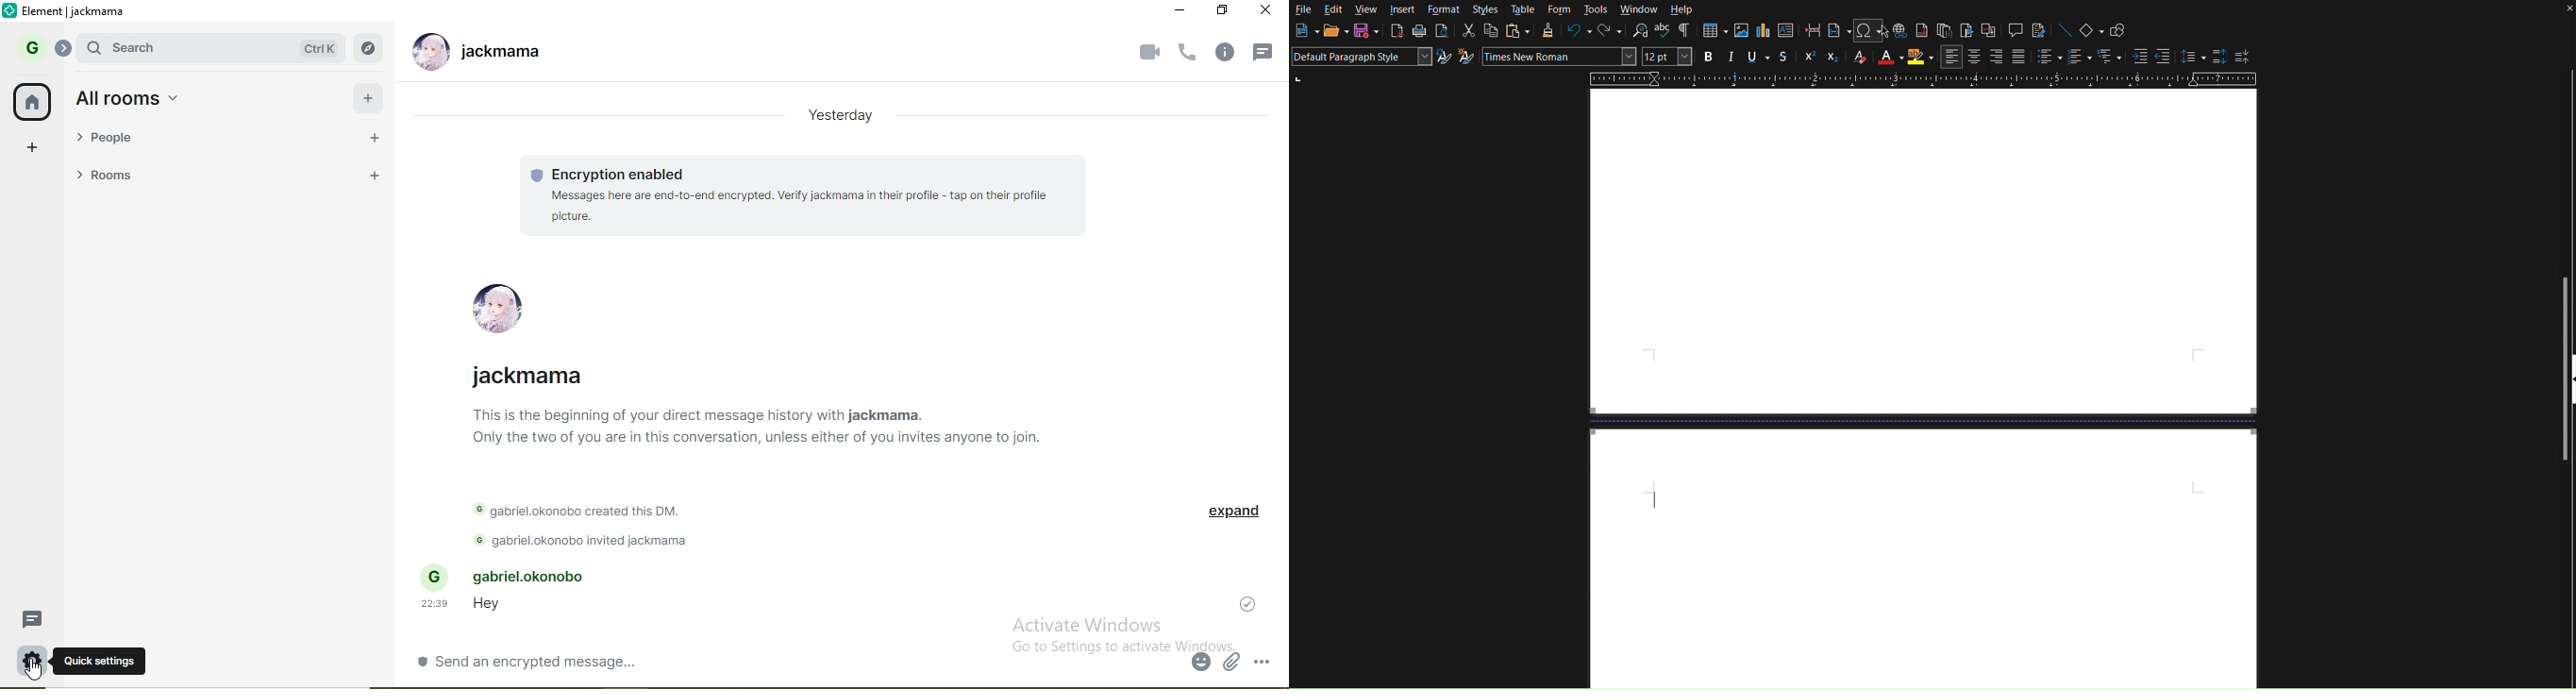 This screenshot has height=700, width=2576. What do you see at coordinates (123, 177) in the screenshot?
I see `rooms` at bounding box center [123, 177].